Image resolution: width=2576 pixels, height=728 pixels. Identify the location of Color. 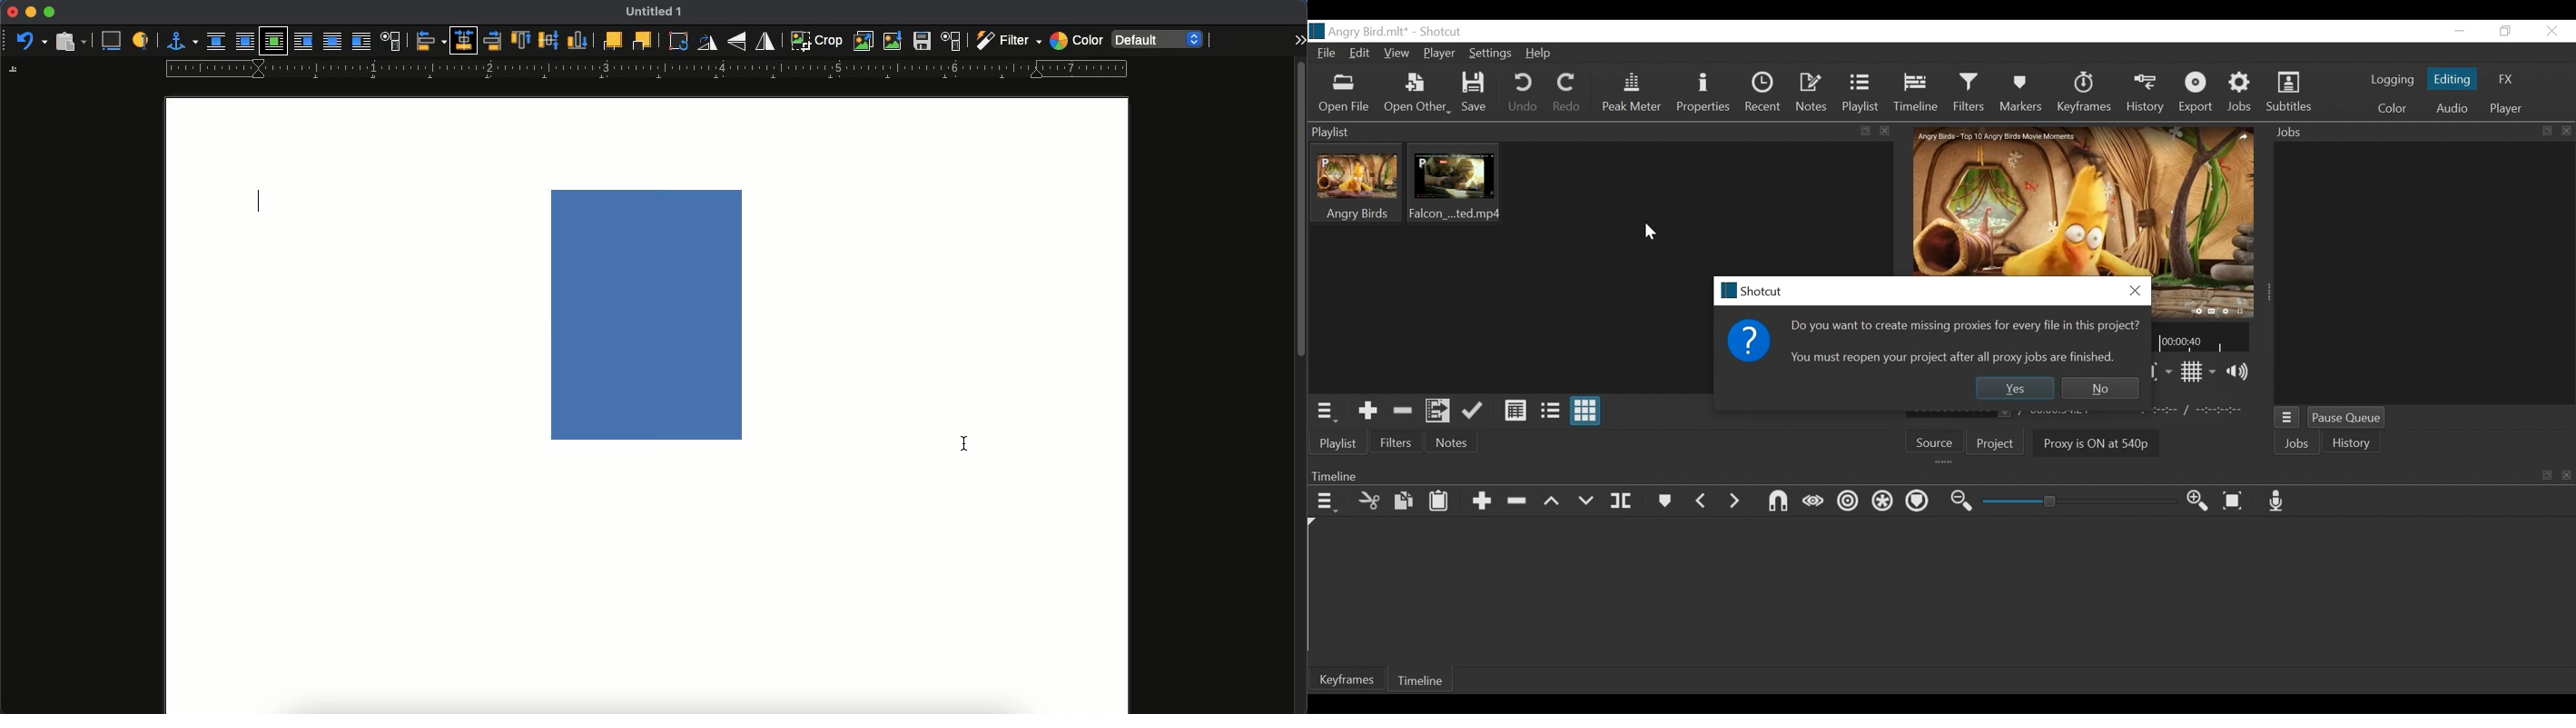
(2393, 108).